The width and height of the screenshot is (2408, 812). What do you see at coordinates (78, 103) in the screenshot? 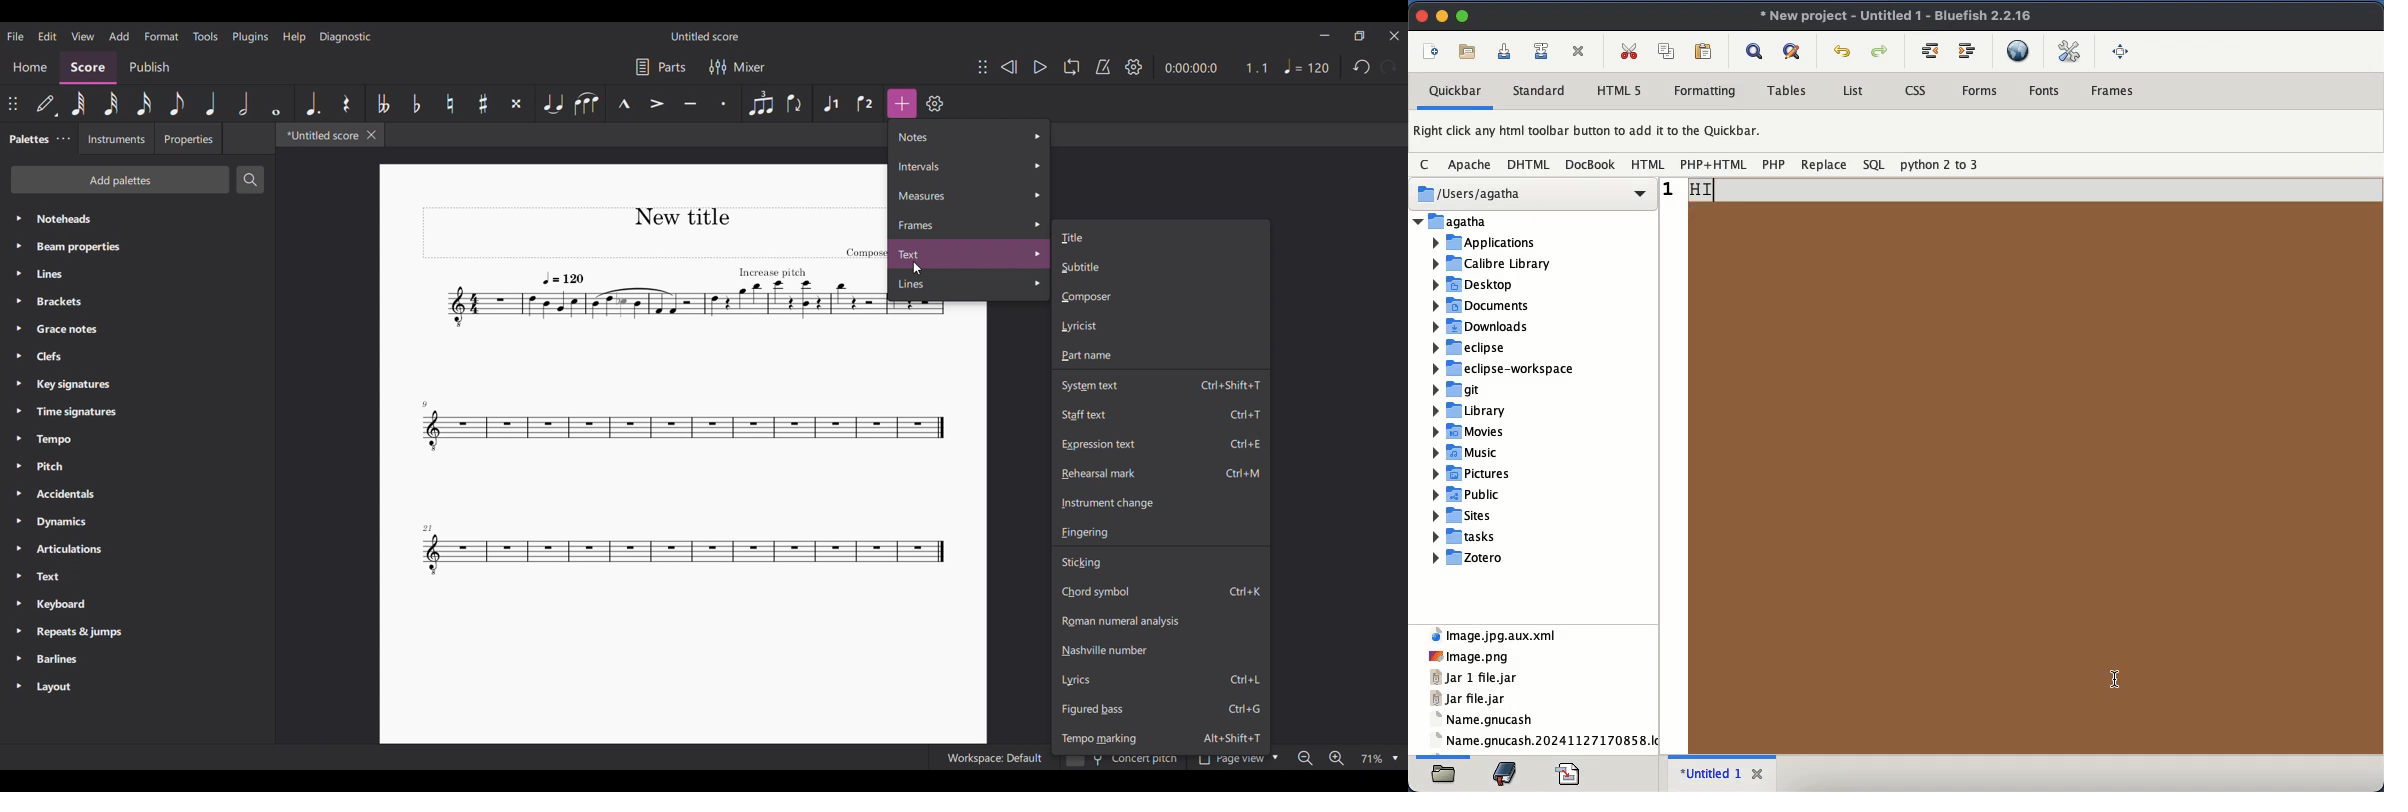
I see `64th note` at bounding box center [78, 103].